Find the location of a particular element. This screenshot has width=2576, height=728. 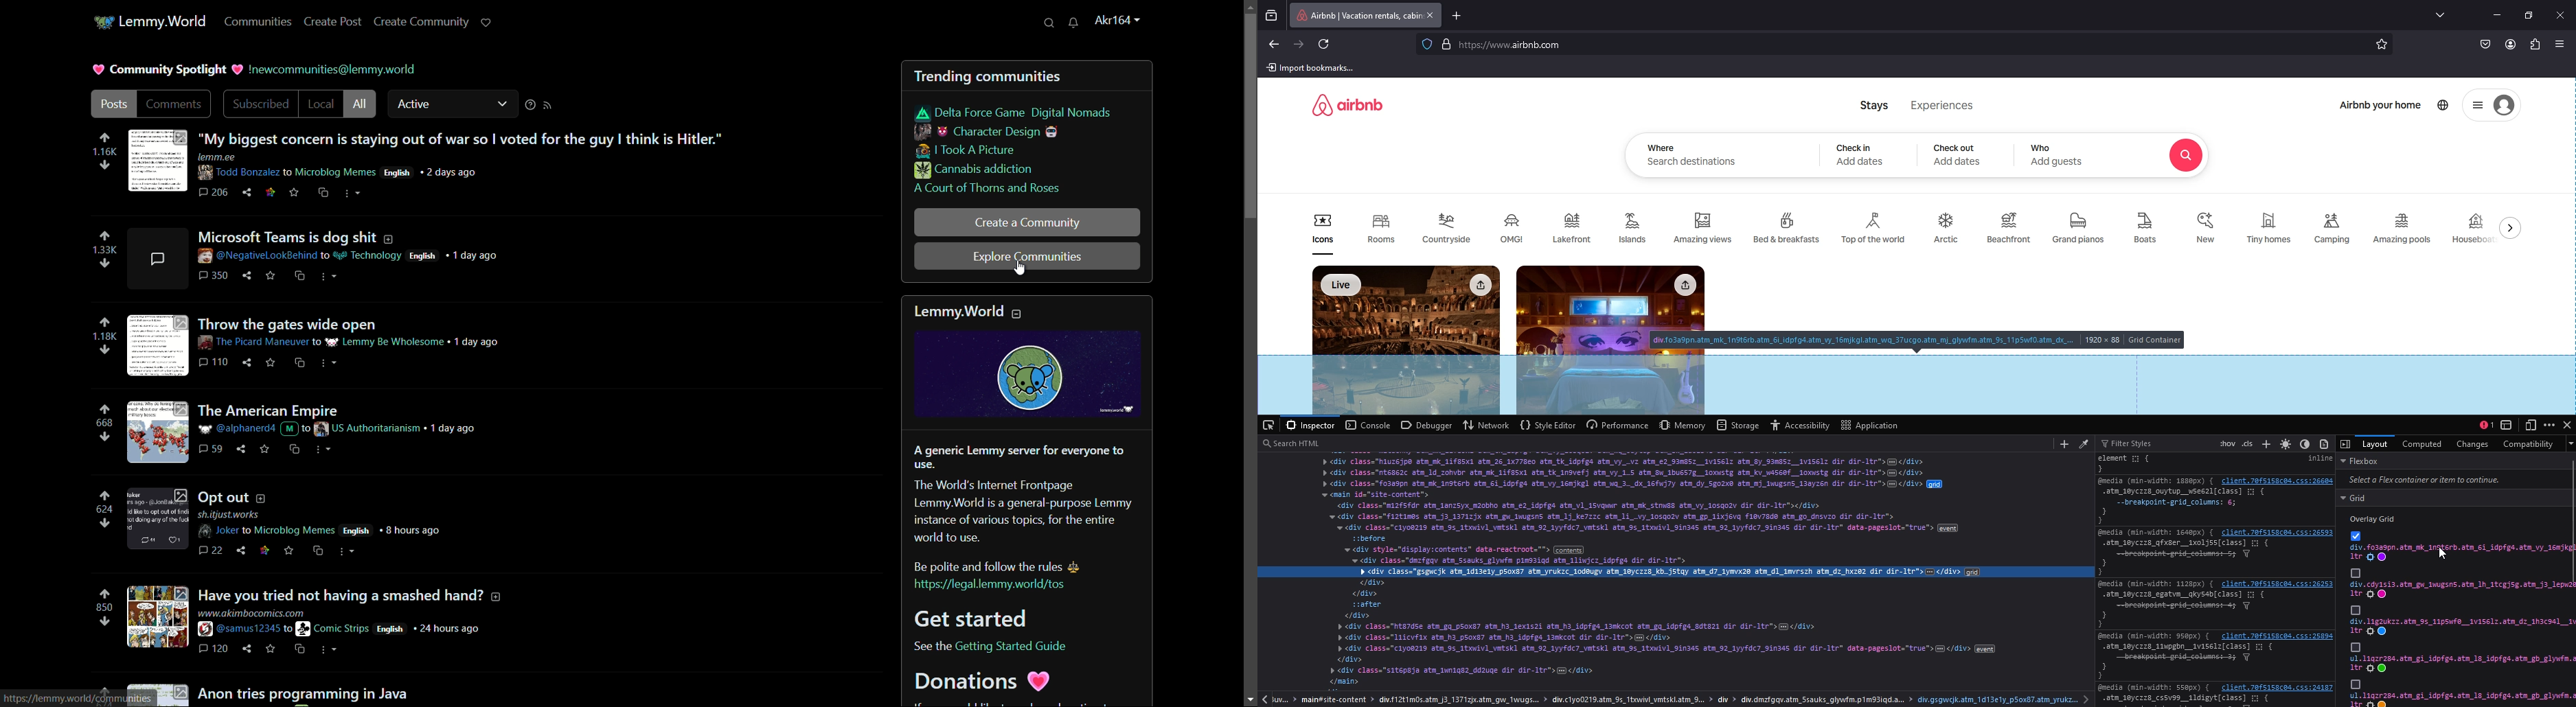

upvote is located at coordinates (104, 236).